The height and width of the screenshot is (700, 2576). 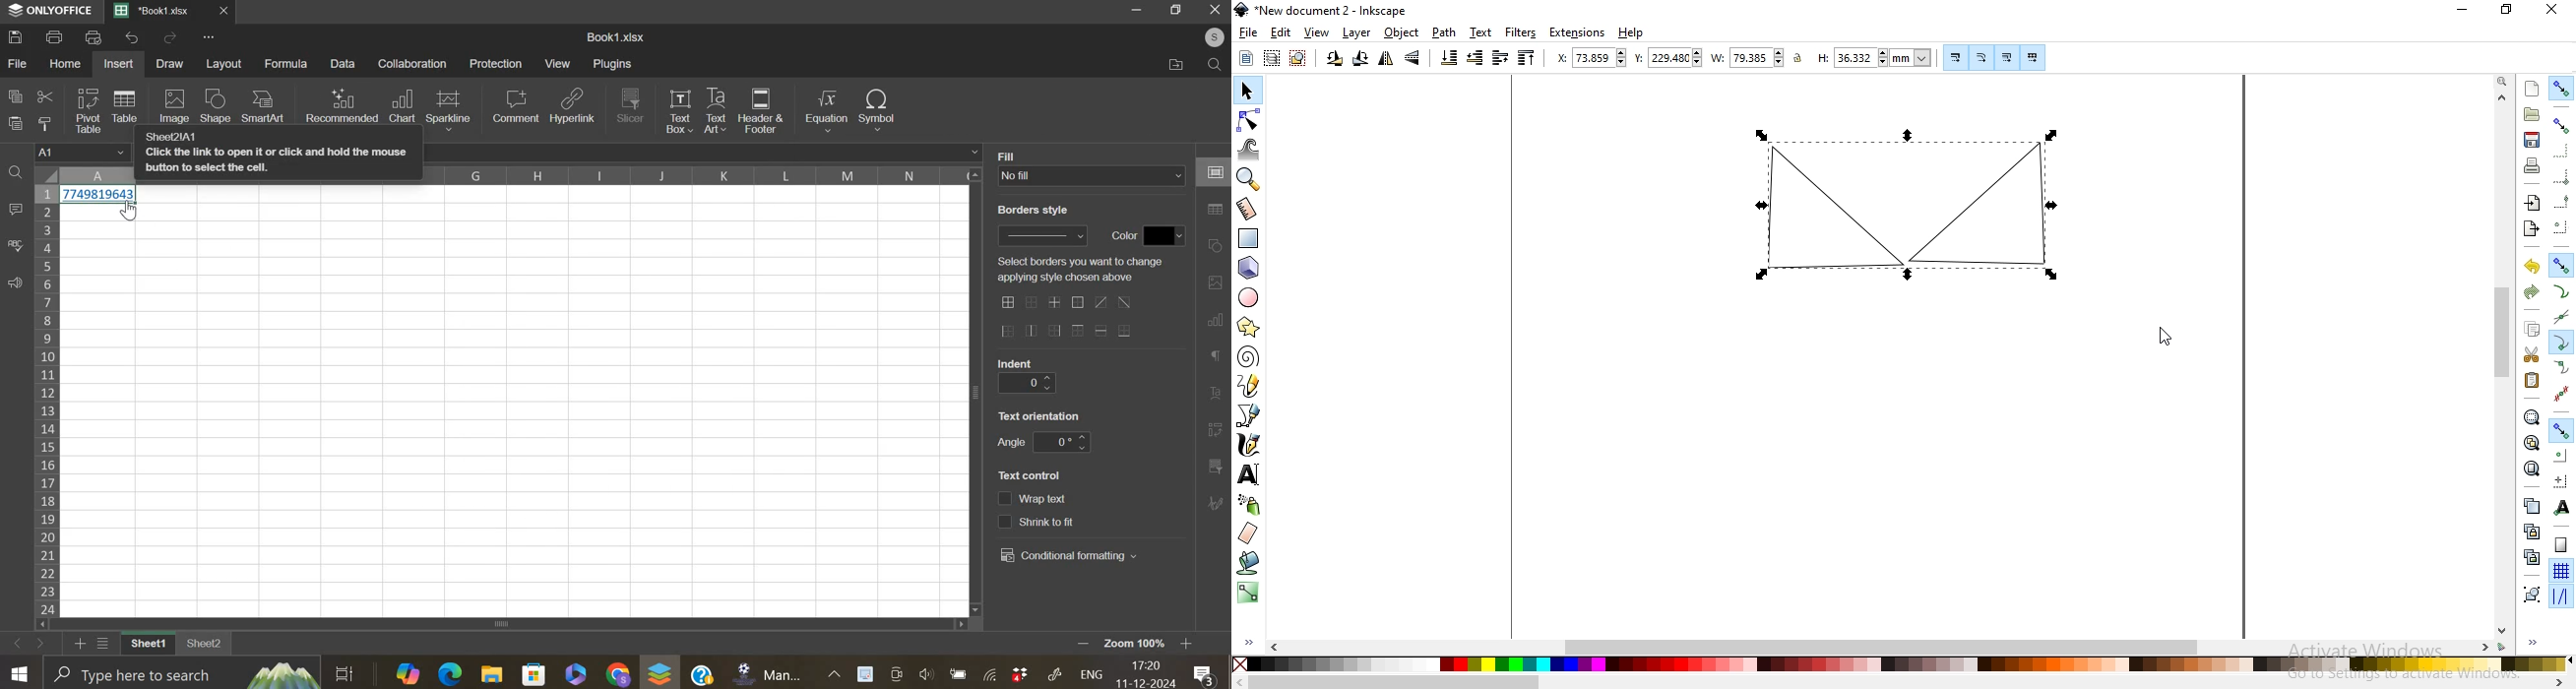 What do you see at coordinates (1153, 644) in the screenshot?
I see `zoom` at bounding box center [1153, 644].